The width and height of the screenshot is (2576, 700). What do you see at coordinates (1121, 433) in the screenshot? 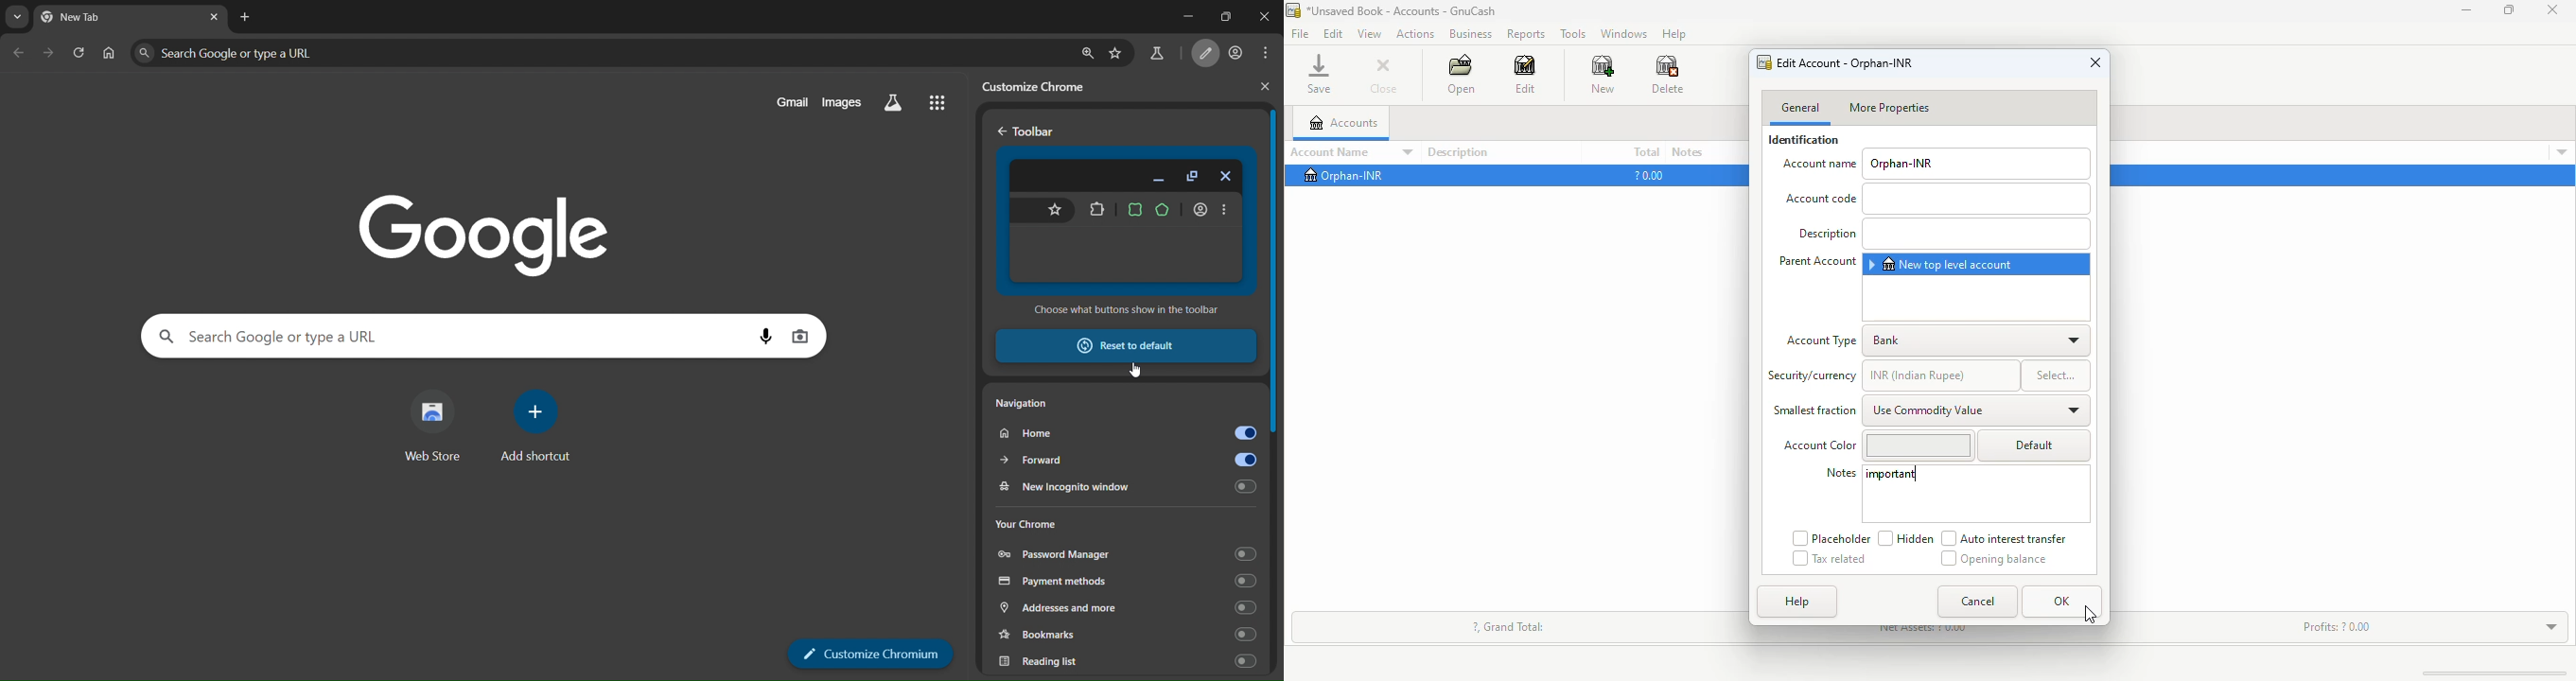
I see `home` at bounding box center [1121, 433].